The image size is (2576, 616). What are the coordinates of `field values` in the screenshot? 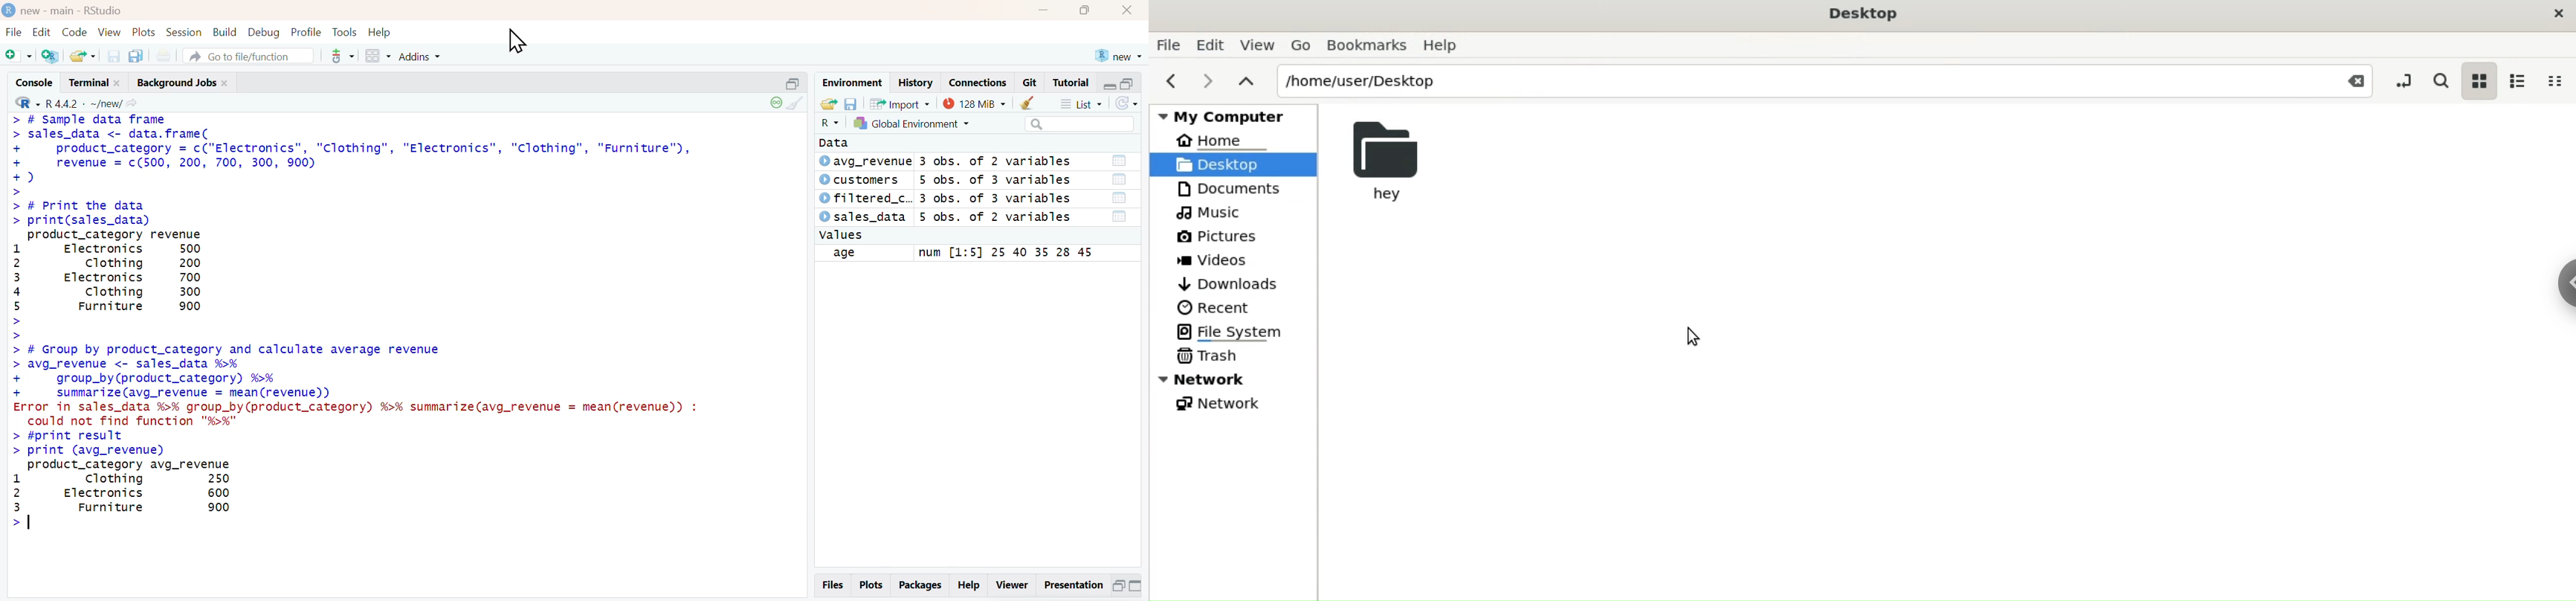 It's located at (1003, 253).